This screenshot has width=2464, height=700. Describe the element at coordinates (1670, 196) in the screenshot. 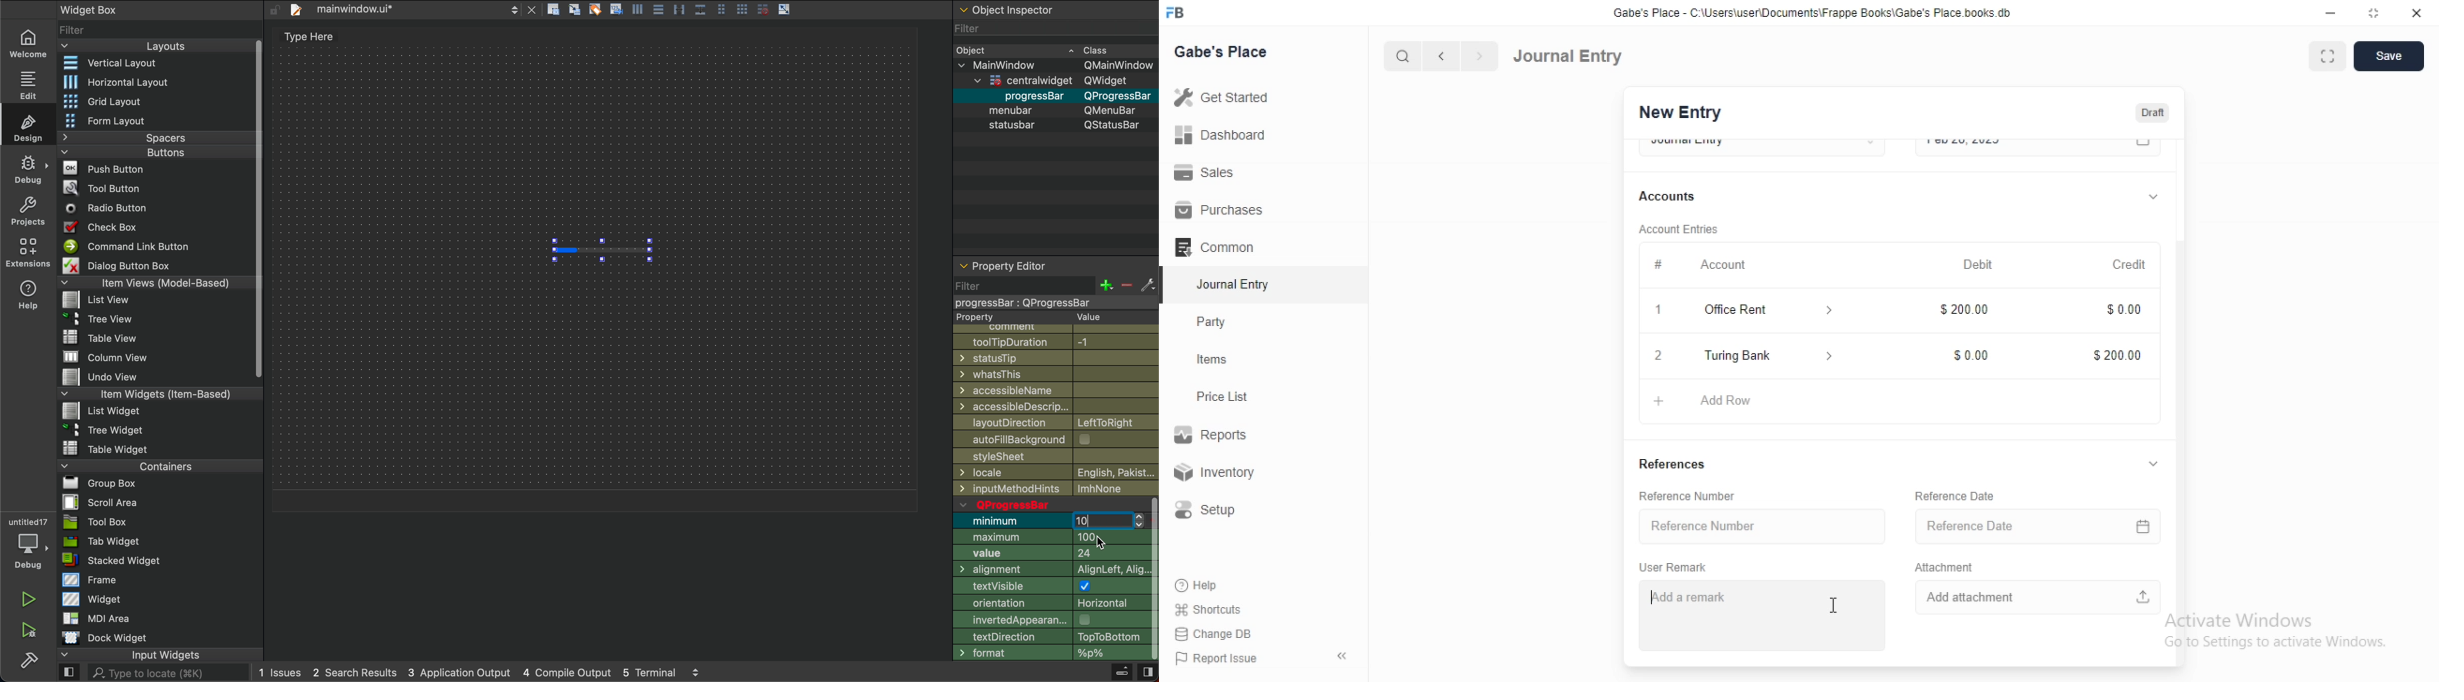

I see `Accounts` at that location.